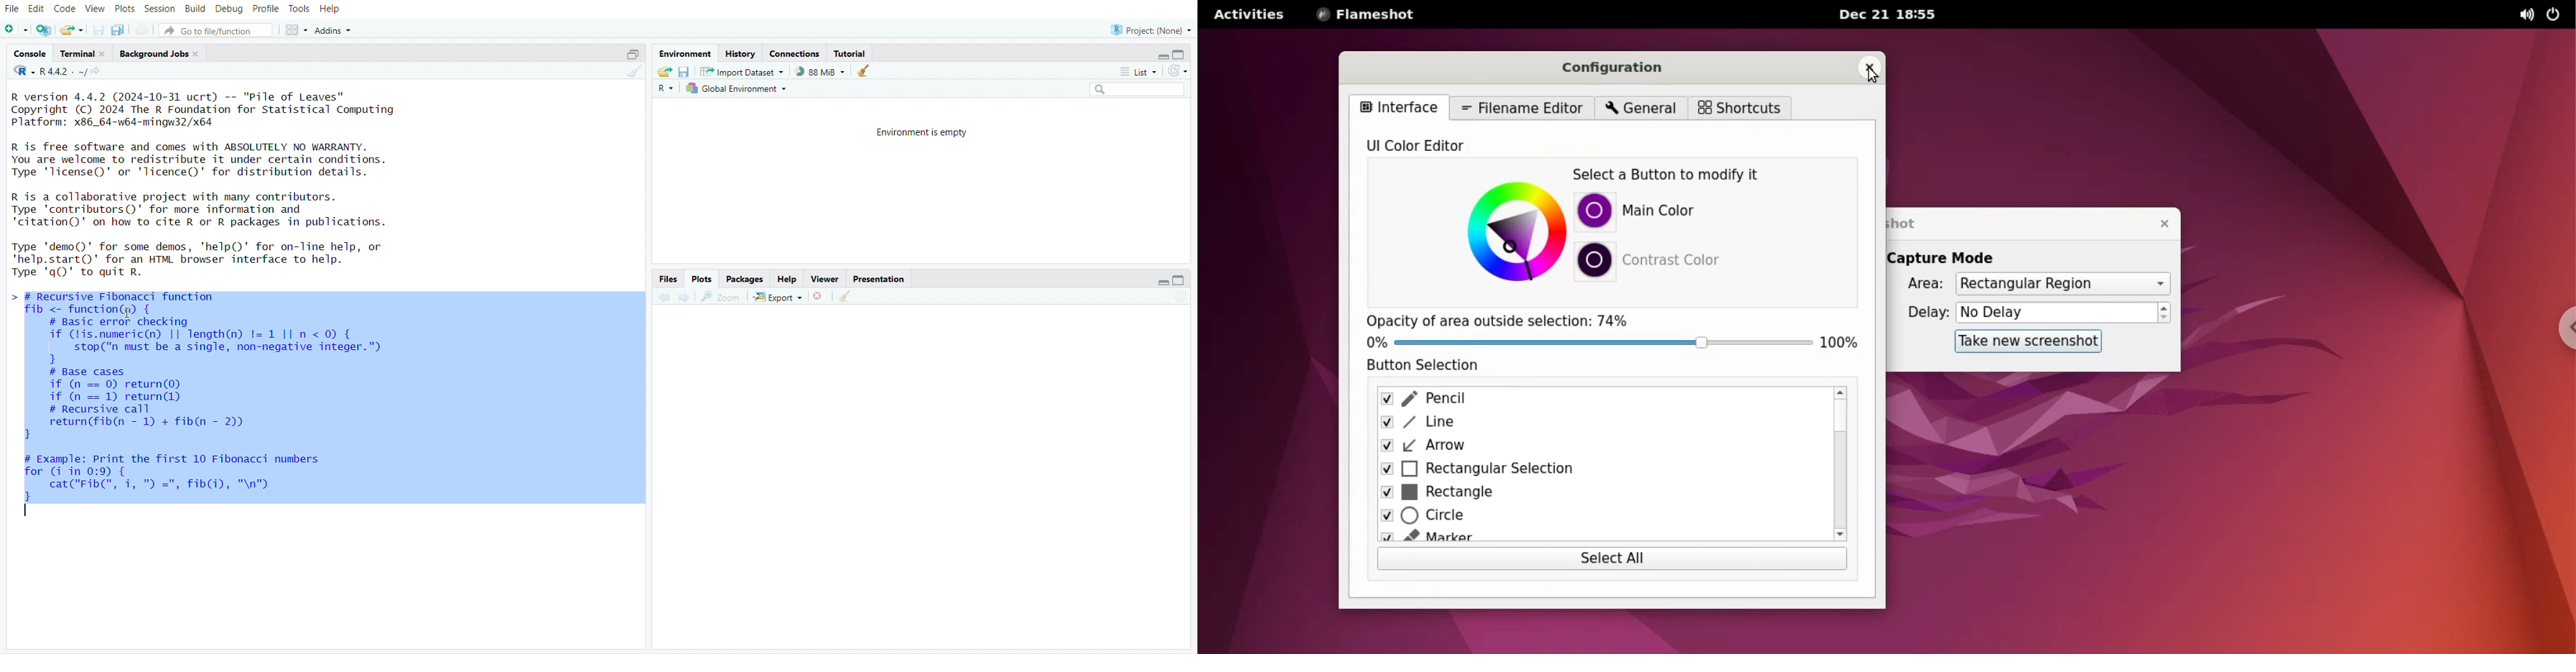 This screenshot has height=672, width=2576. What do you see at coordinates (12, 10) in the screenshot?
I see `file` at bounding box center [12, 10].